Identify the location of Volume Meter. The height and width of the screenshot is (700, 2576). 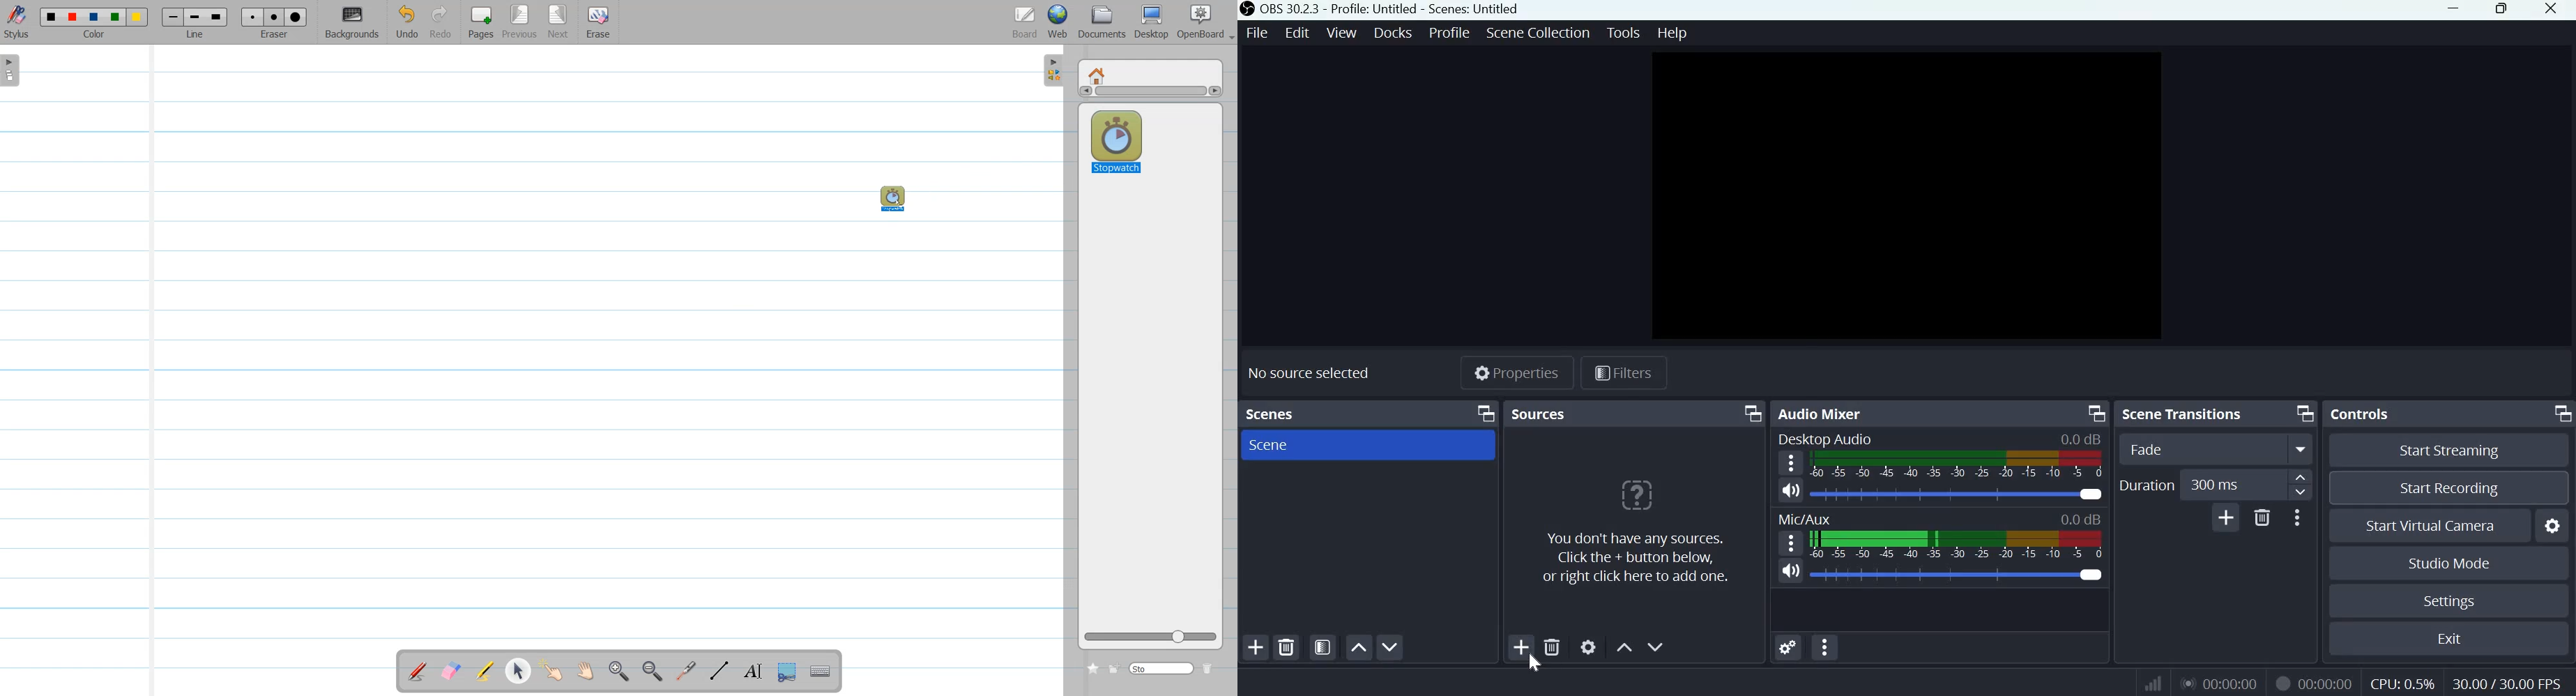
(1958, 545).